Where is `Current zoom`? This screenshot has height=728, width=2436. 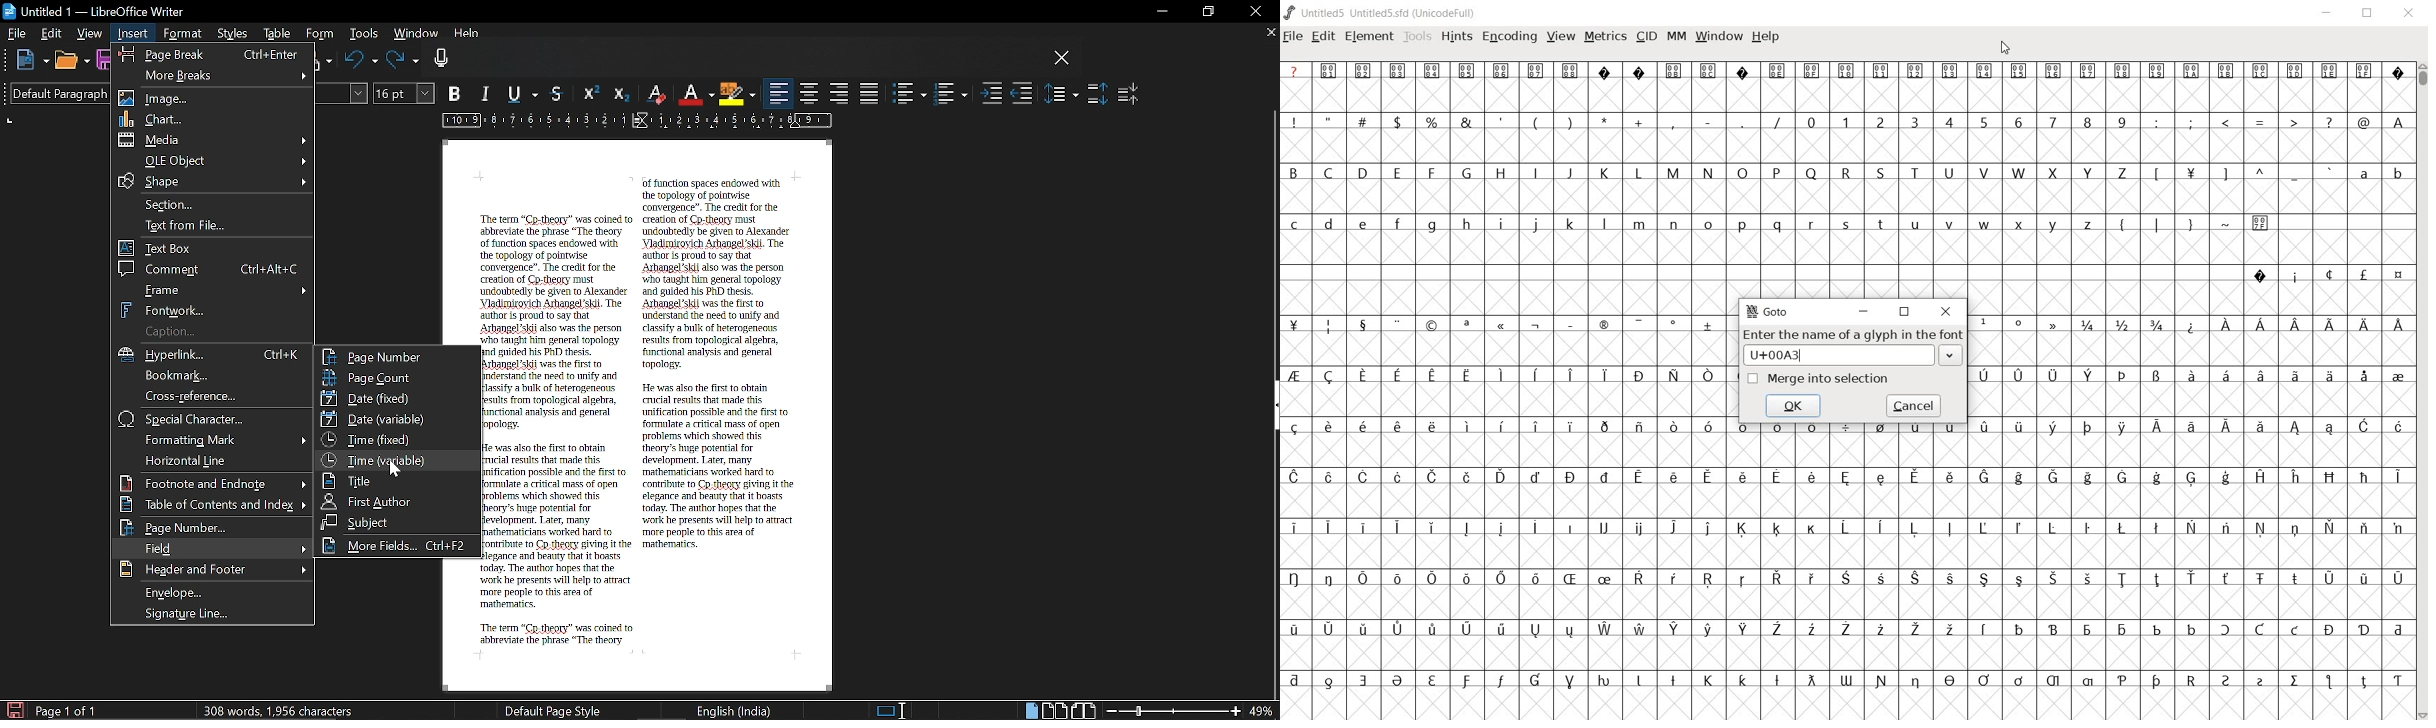
Current zoom is located at coordinates (1263, 711).